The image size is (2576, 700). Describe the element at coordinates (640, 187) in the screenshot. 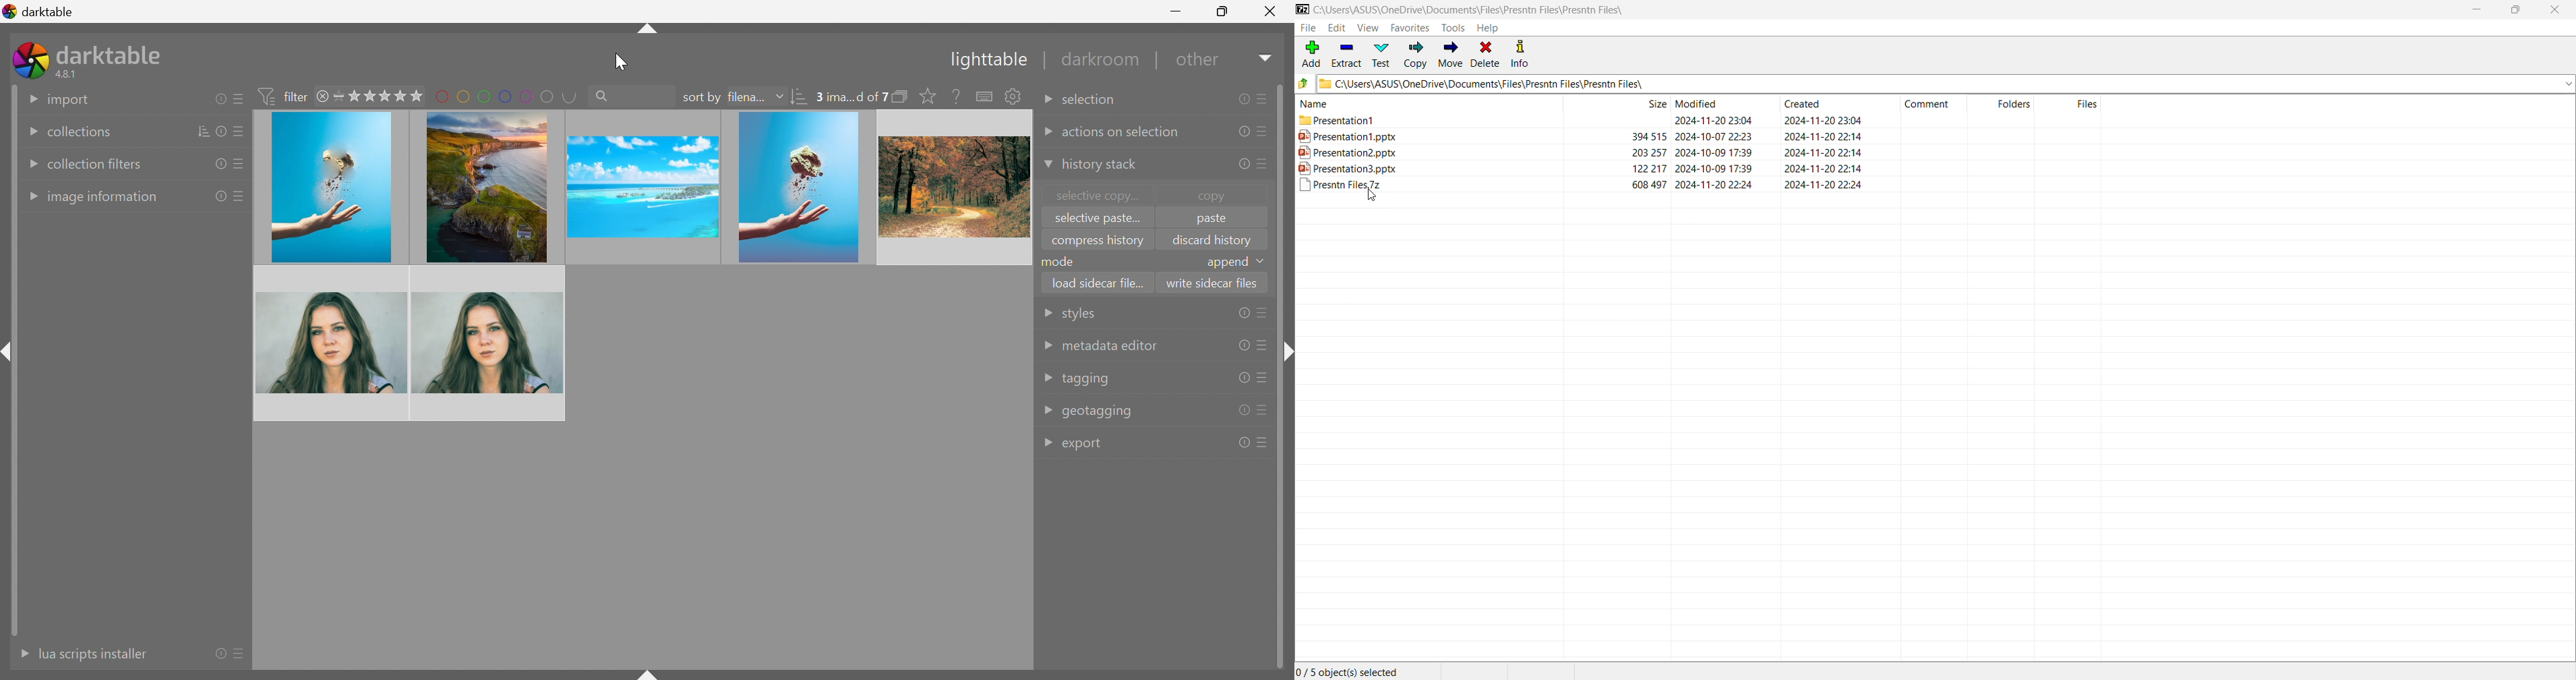

I see `image` at that location.